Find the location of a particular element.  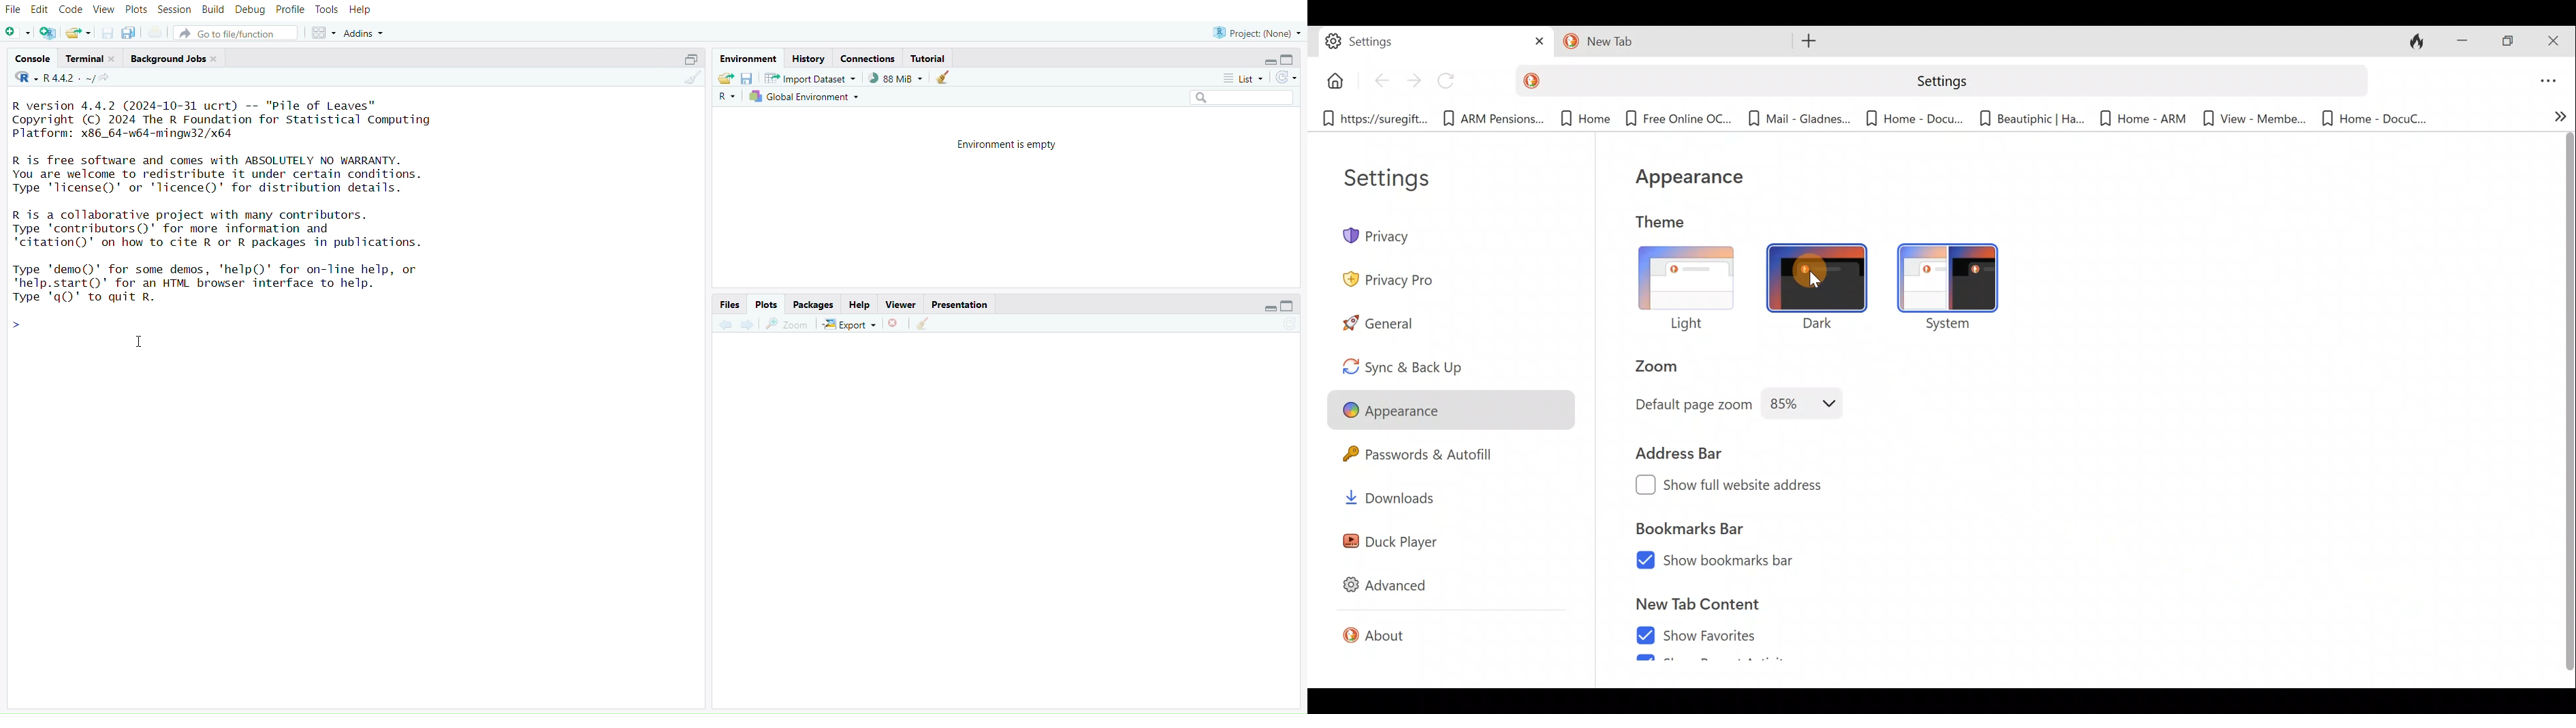

console is located at coordinates (35, 59).